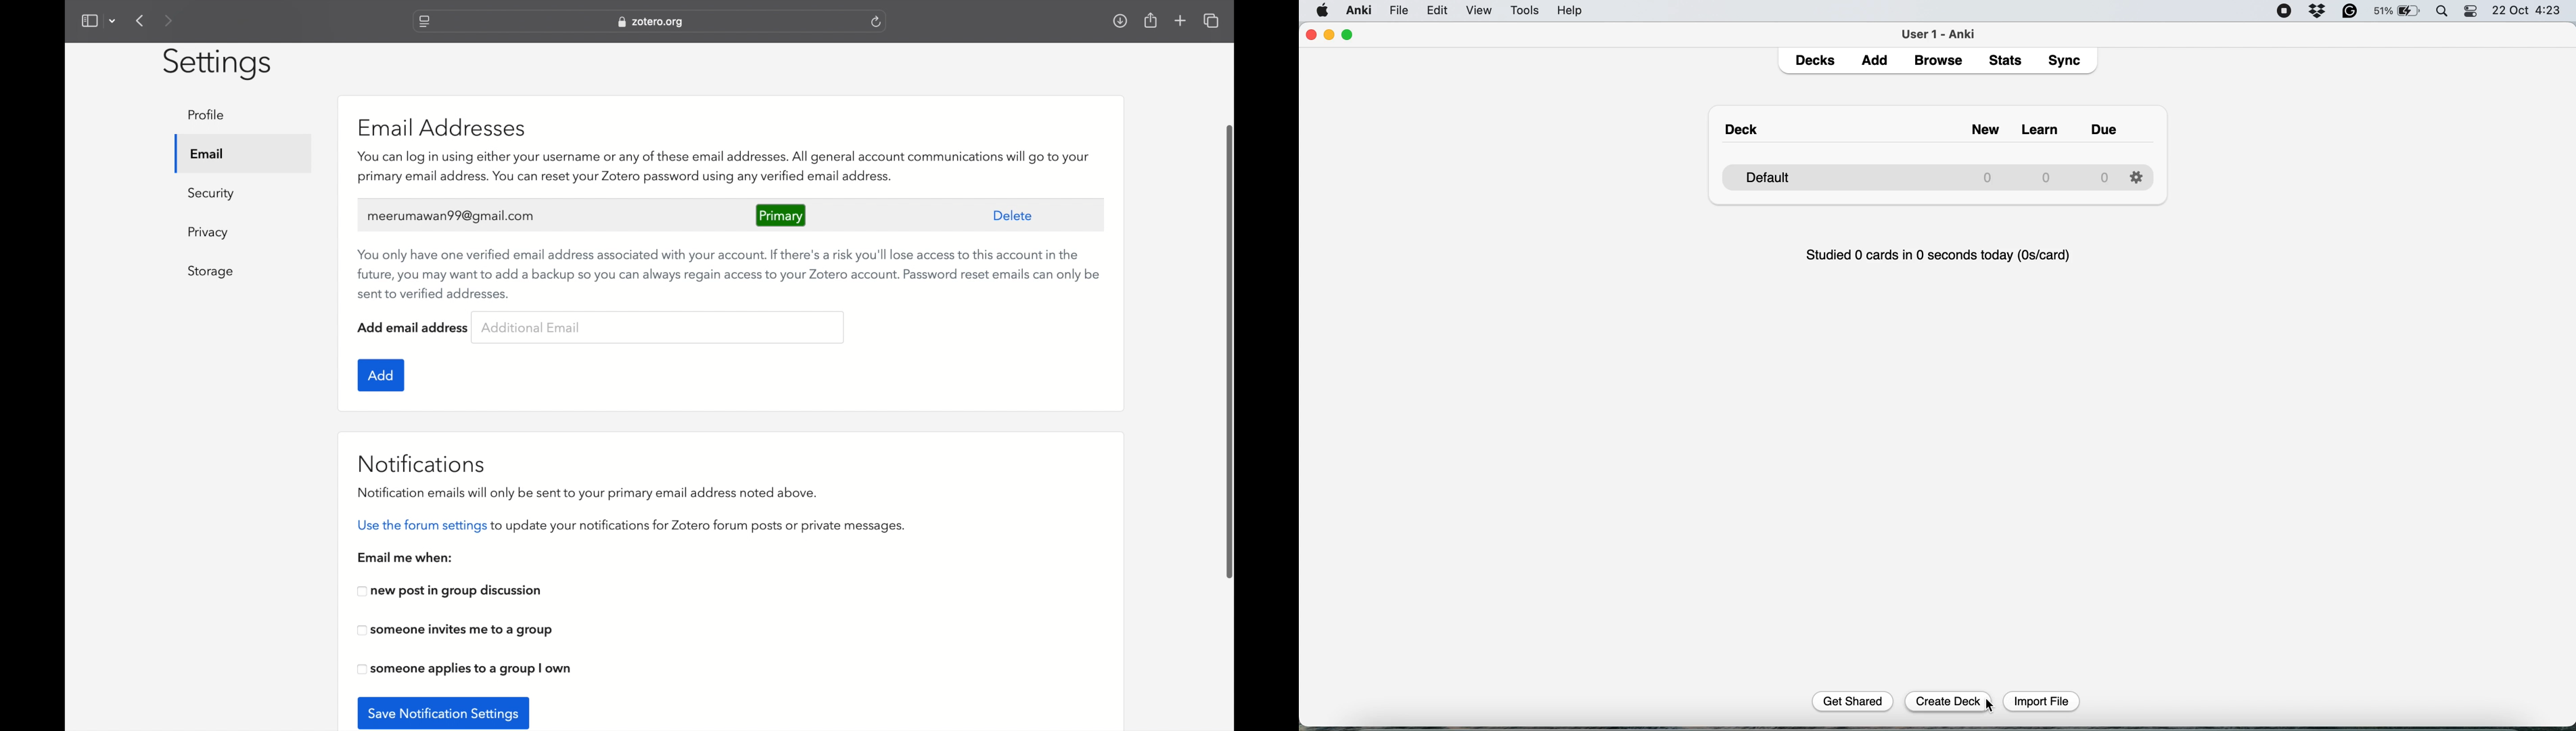 This screenshot has height=756, width=2576. Describe the element at coordinates (1950, 702) in the screenshot. I see `create deck` at that location.